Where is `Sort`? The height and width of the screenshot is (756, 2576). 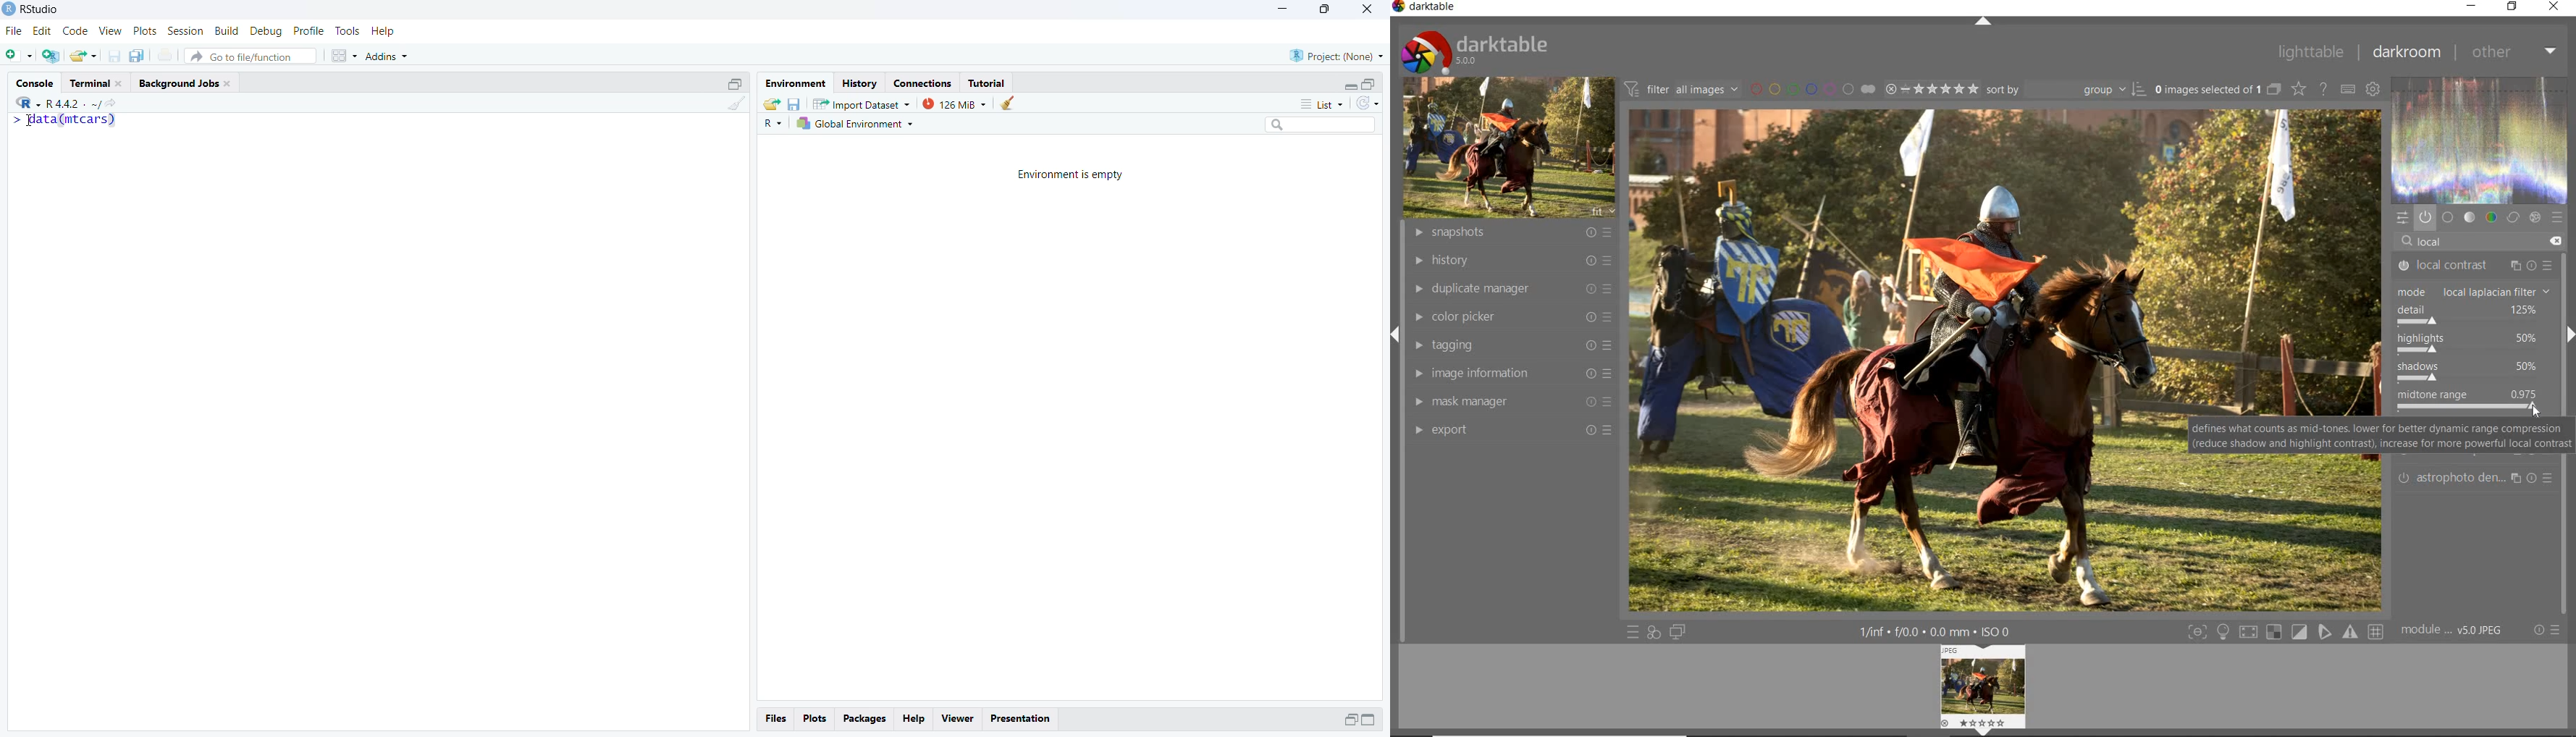 Sort is located at coordinates (2066, 88).